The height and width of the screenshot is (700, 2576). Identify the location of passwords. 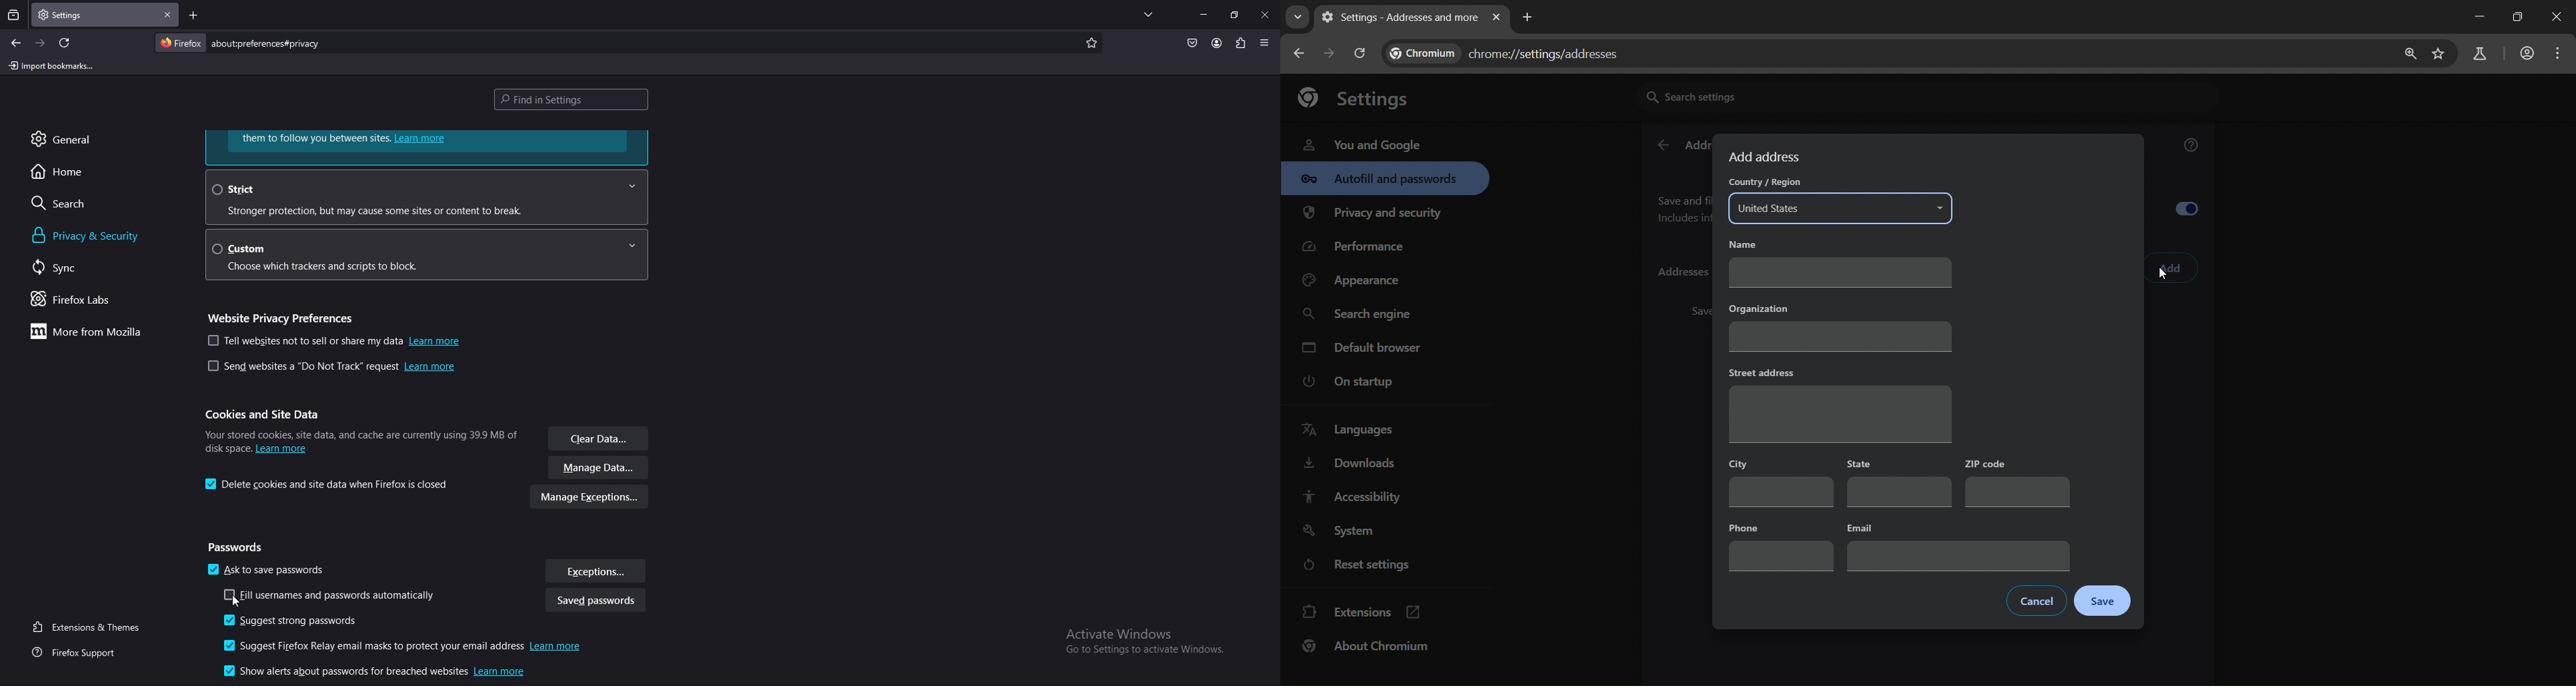
(239, 548).